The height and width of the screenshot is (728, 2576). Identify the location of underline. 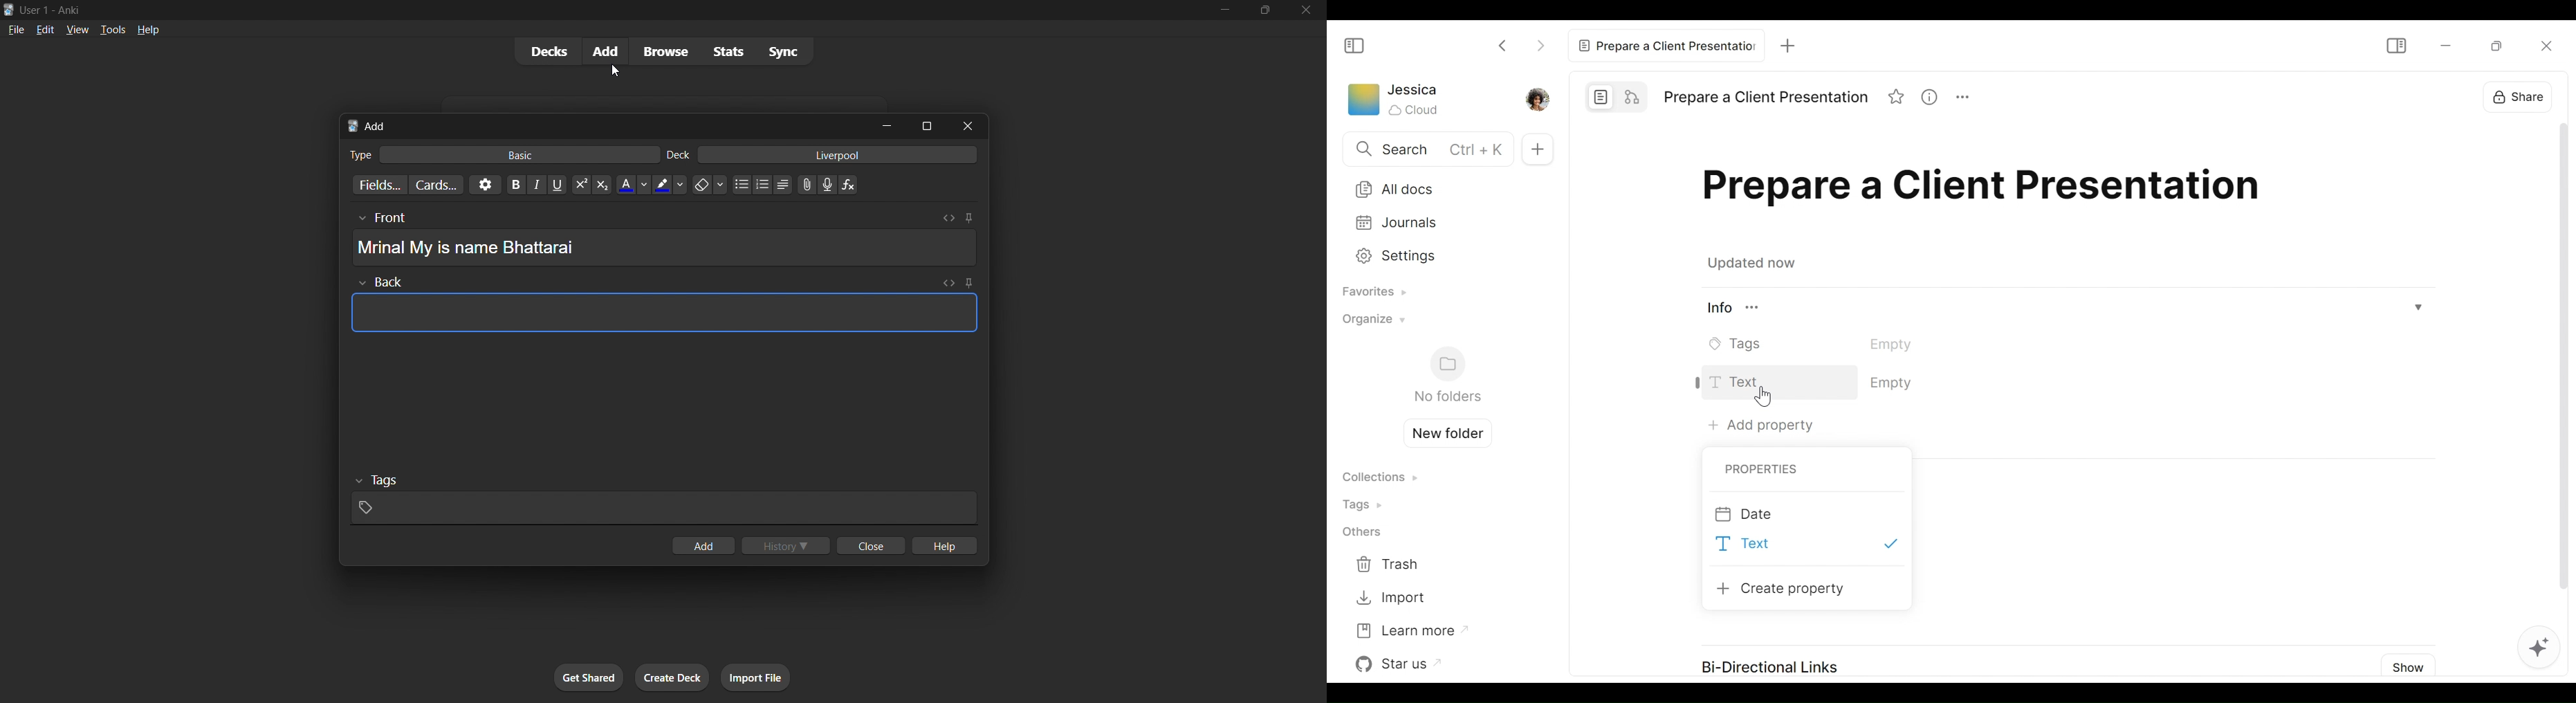
(553, 184).